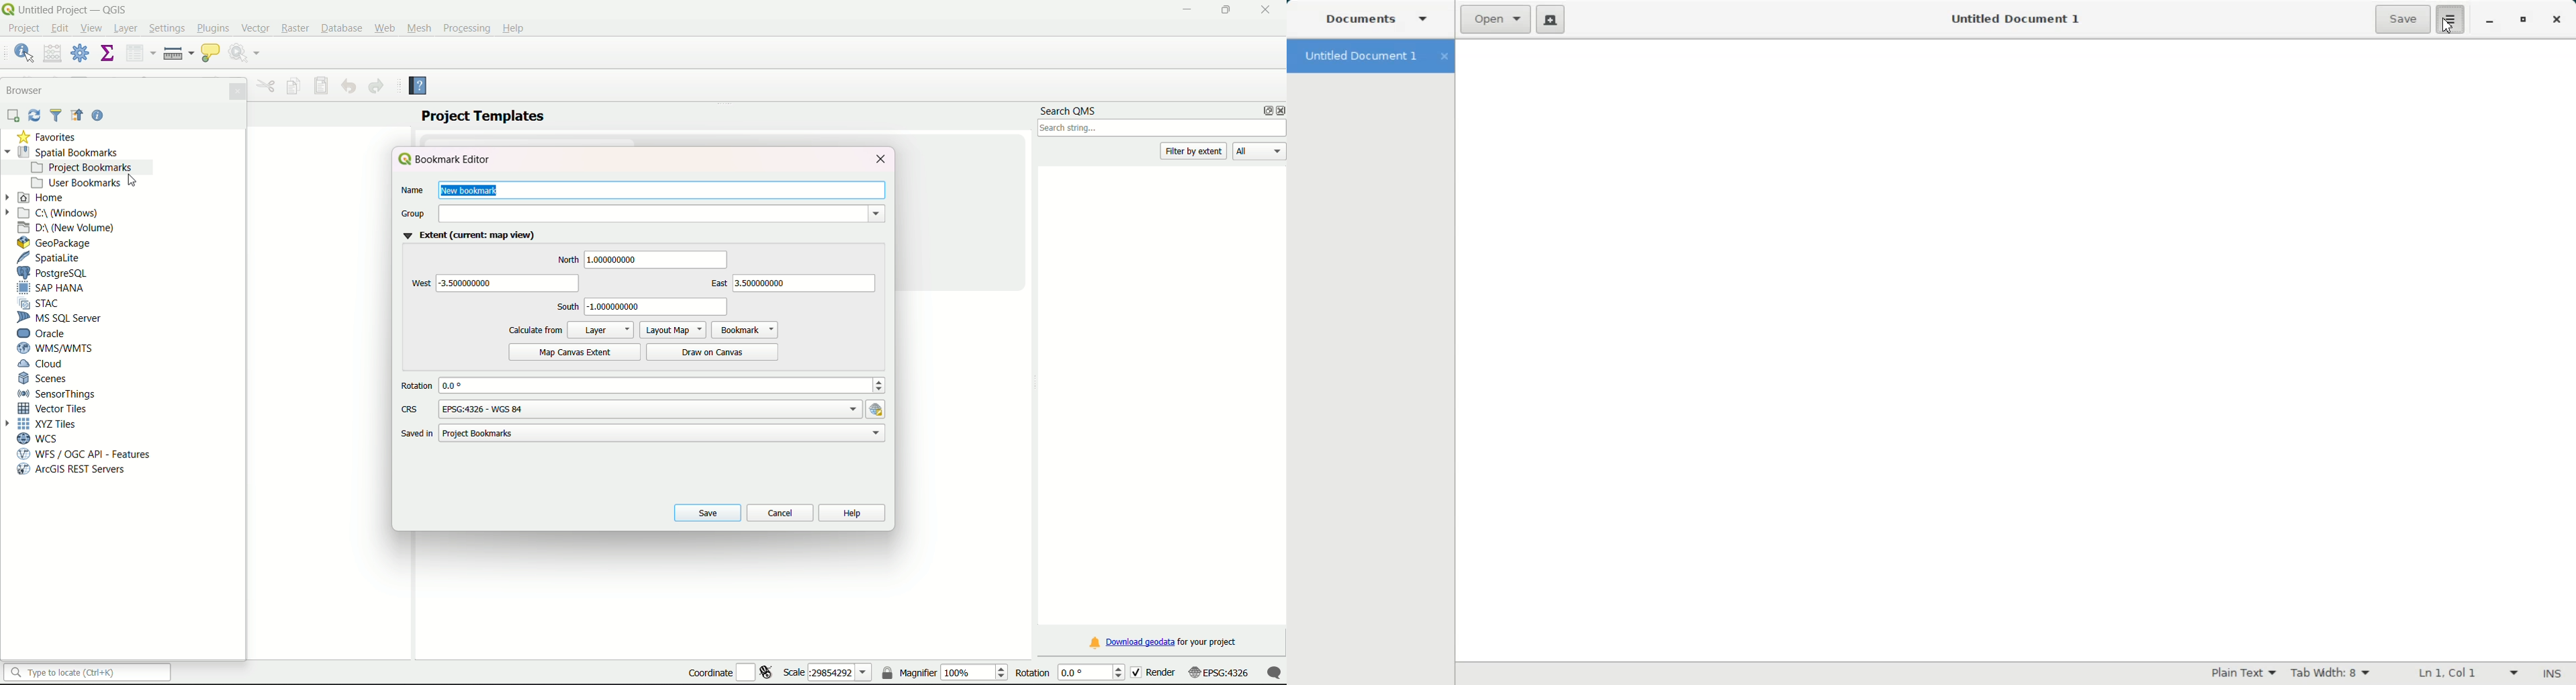  What do you see at coordinates (1163, 129) in the screenshot?
I see `search box` at bounding box center [1163, 129].